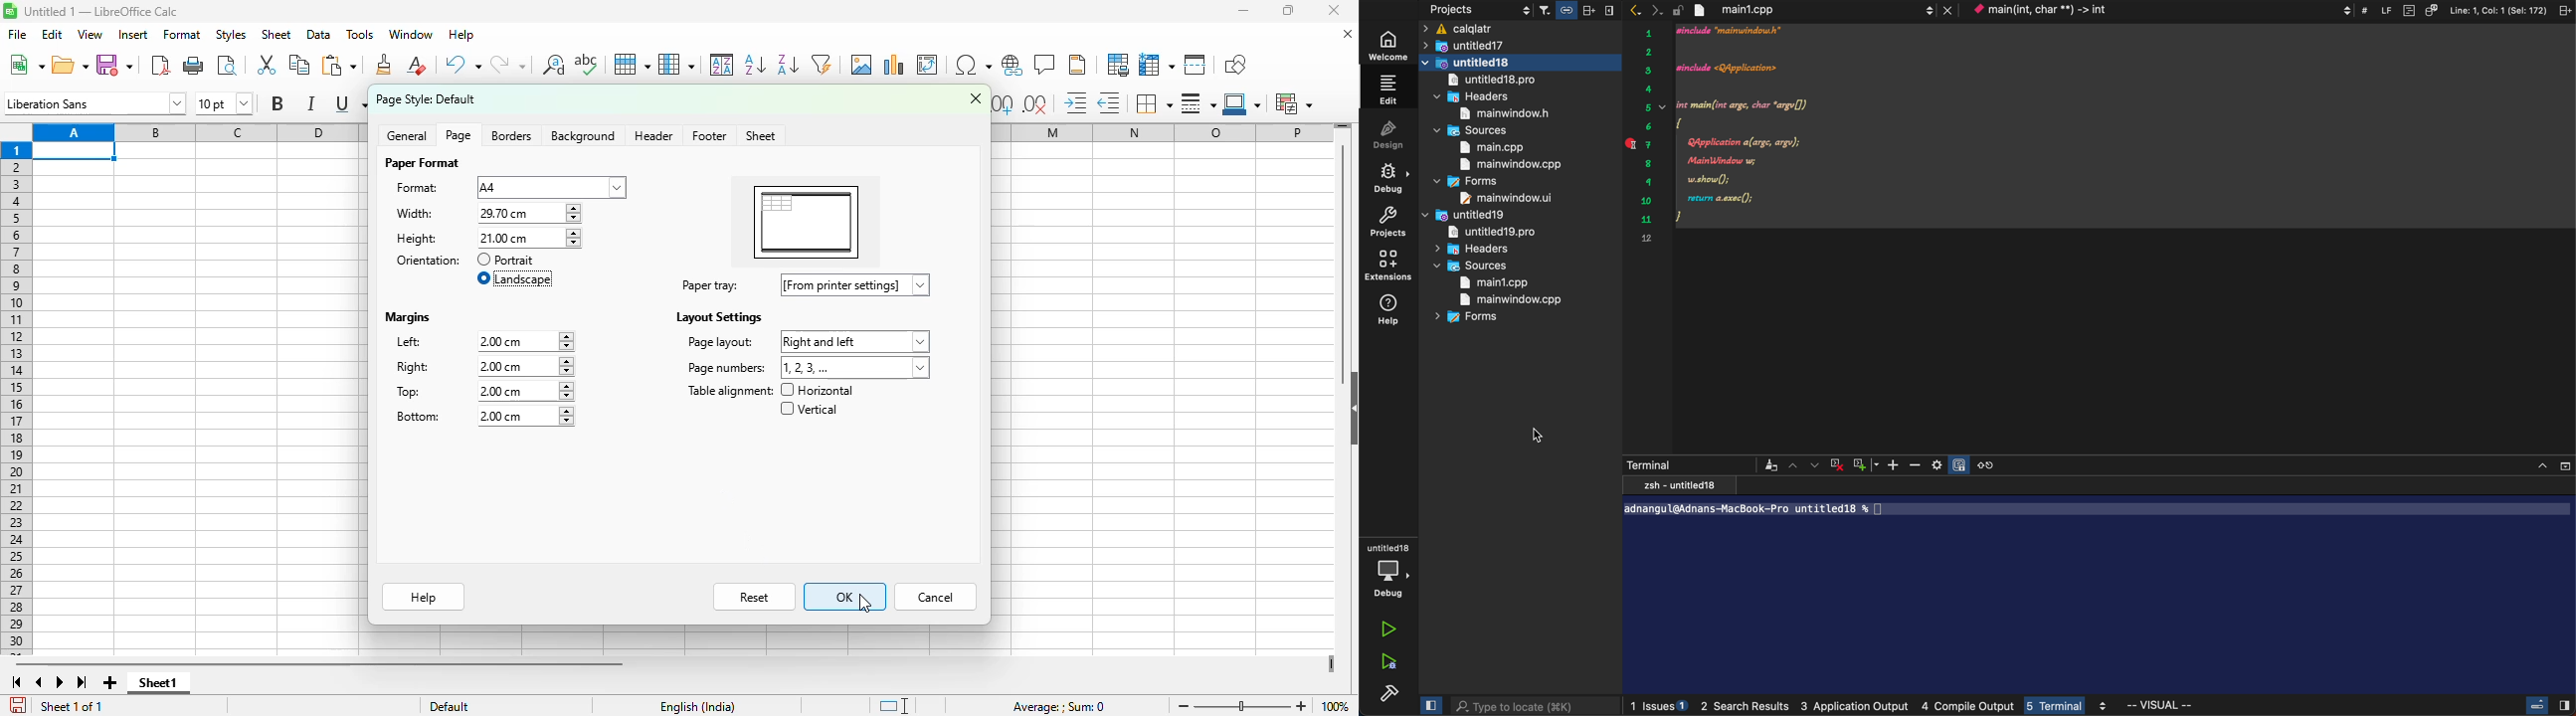 The width and height of the screenshot is (2576, 728). Describe the element at coordinates (94, 102) in the screenshot. I see `font name` at that location.